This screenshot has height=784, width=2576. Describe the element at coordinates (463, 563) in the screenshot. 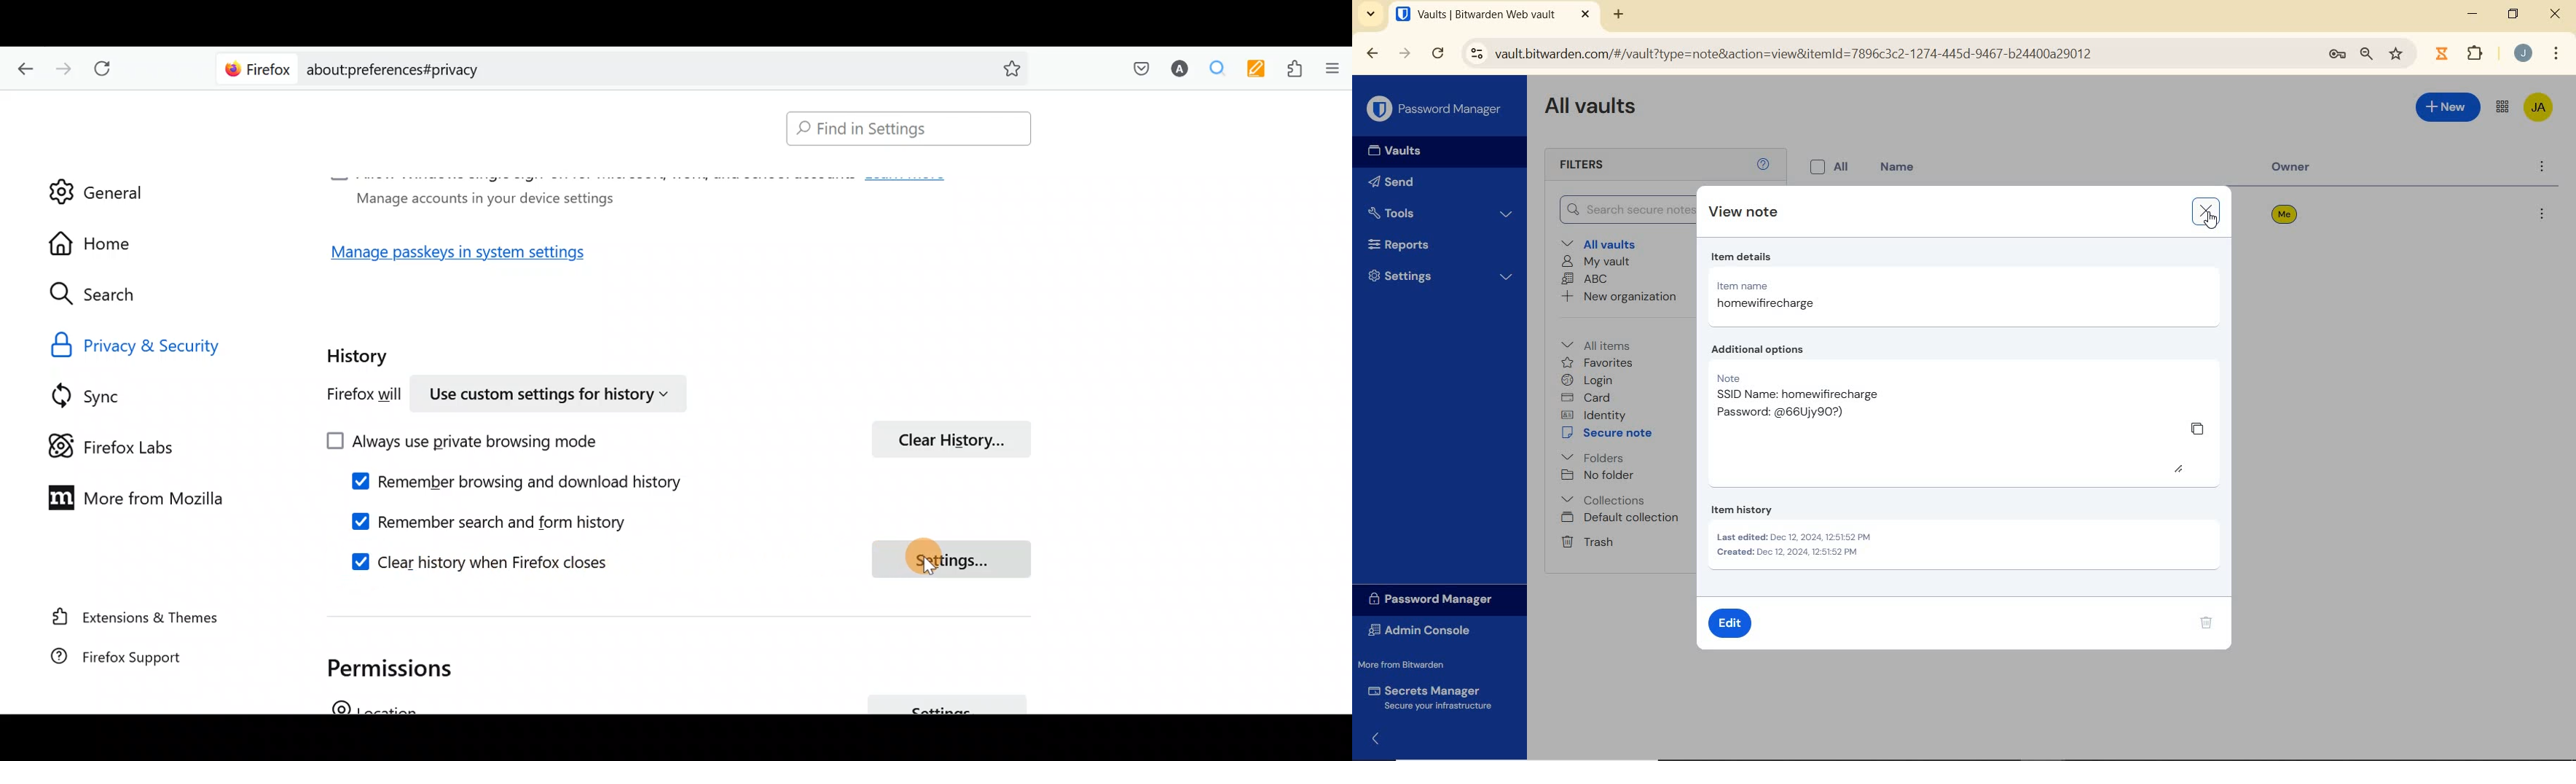

I see `Clear history box when Firefox closes checked` at that location.